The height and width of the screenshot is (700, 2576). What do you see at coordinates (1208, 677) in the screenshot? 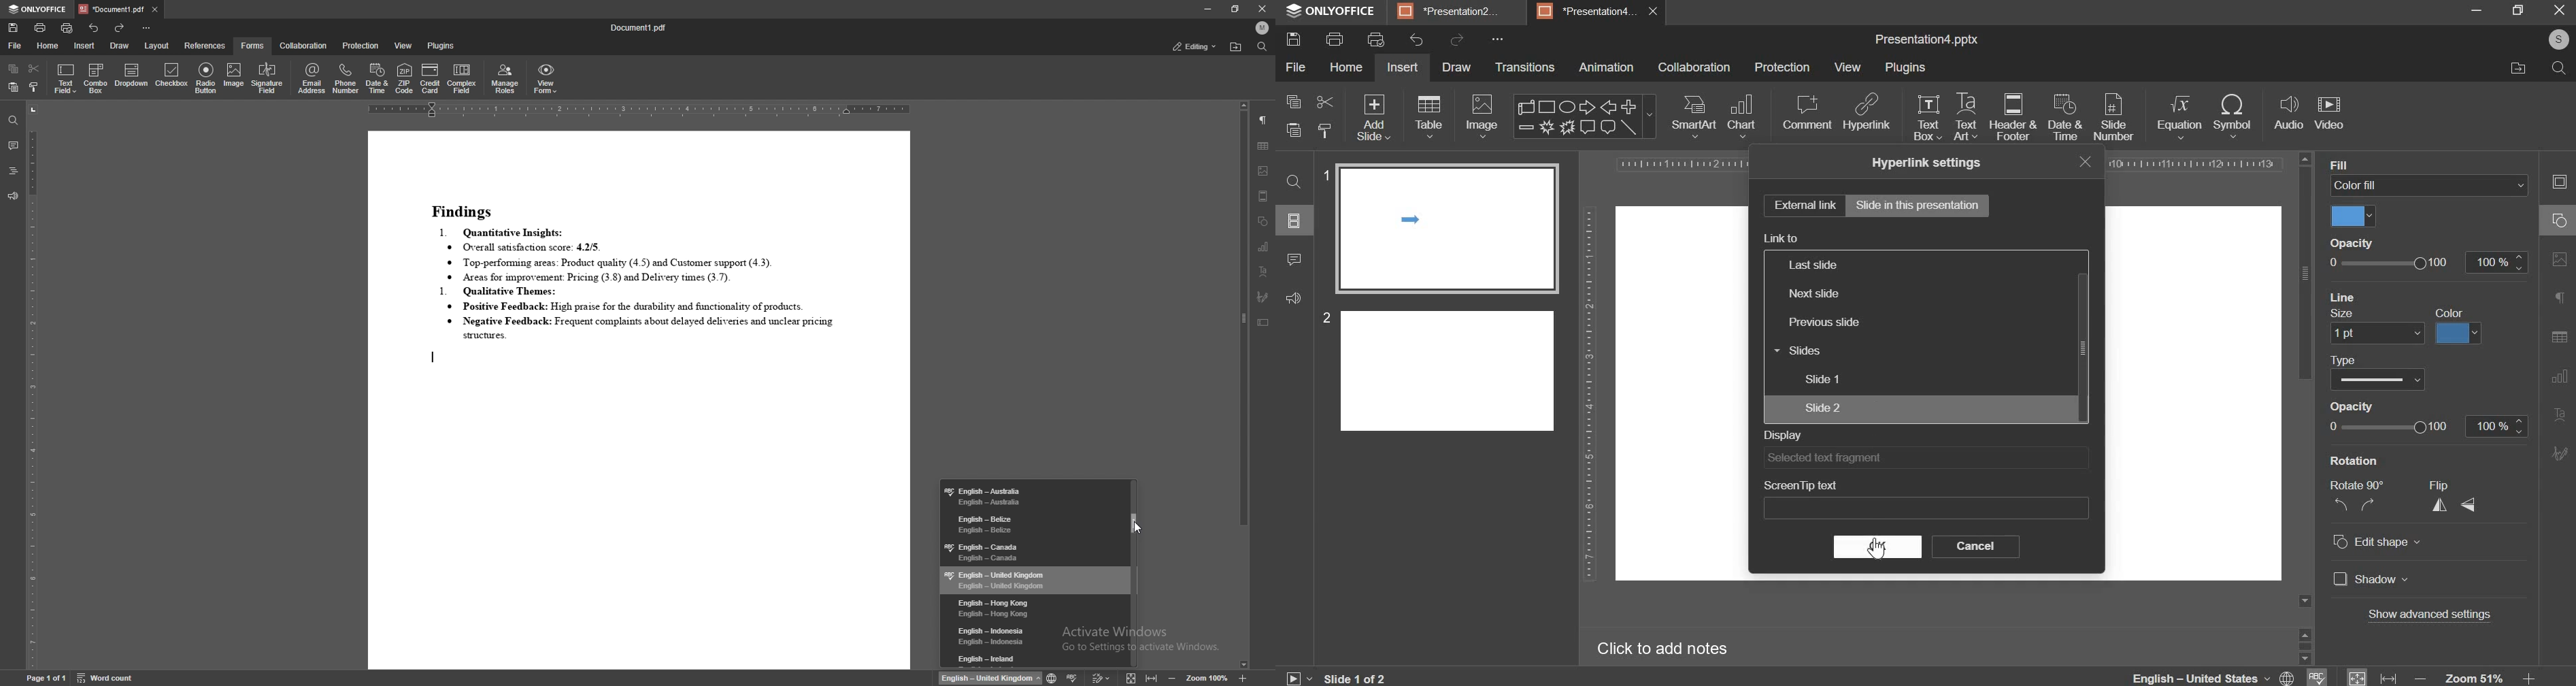
I see `zoom` at bounding box center [1208, 677].